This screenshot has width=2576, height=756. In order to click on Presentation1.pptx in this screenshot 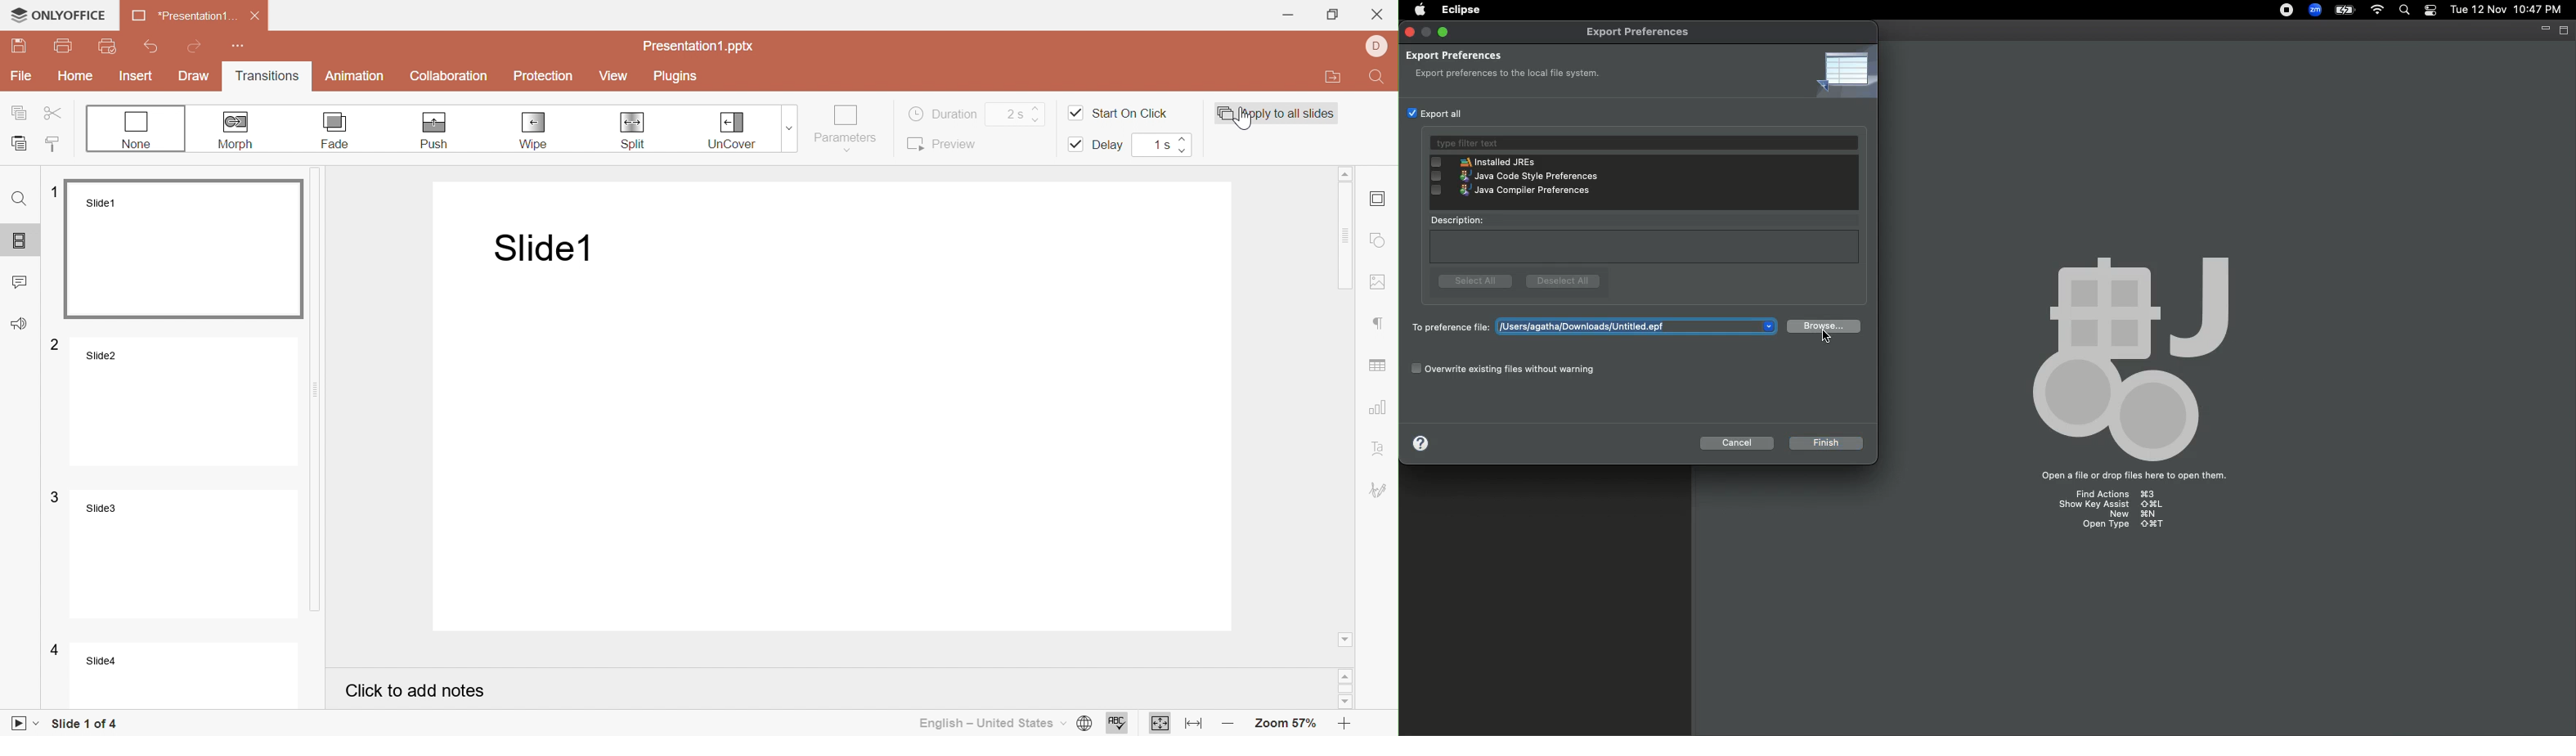, I will do `click(700, 47)`.